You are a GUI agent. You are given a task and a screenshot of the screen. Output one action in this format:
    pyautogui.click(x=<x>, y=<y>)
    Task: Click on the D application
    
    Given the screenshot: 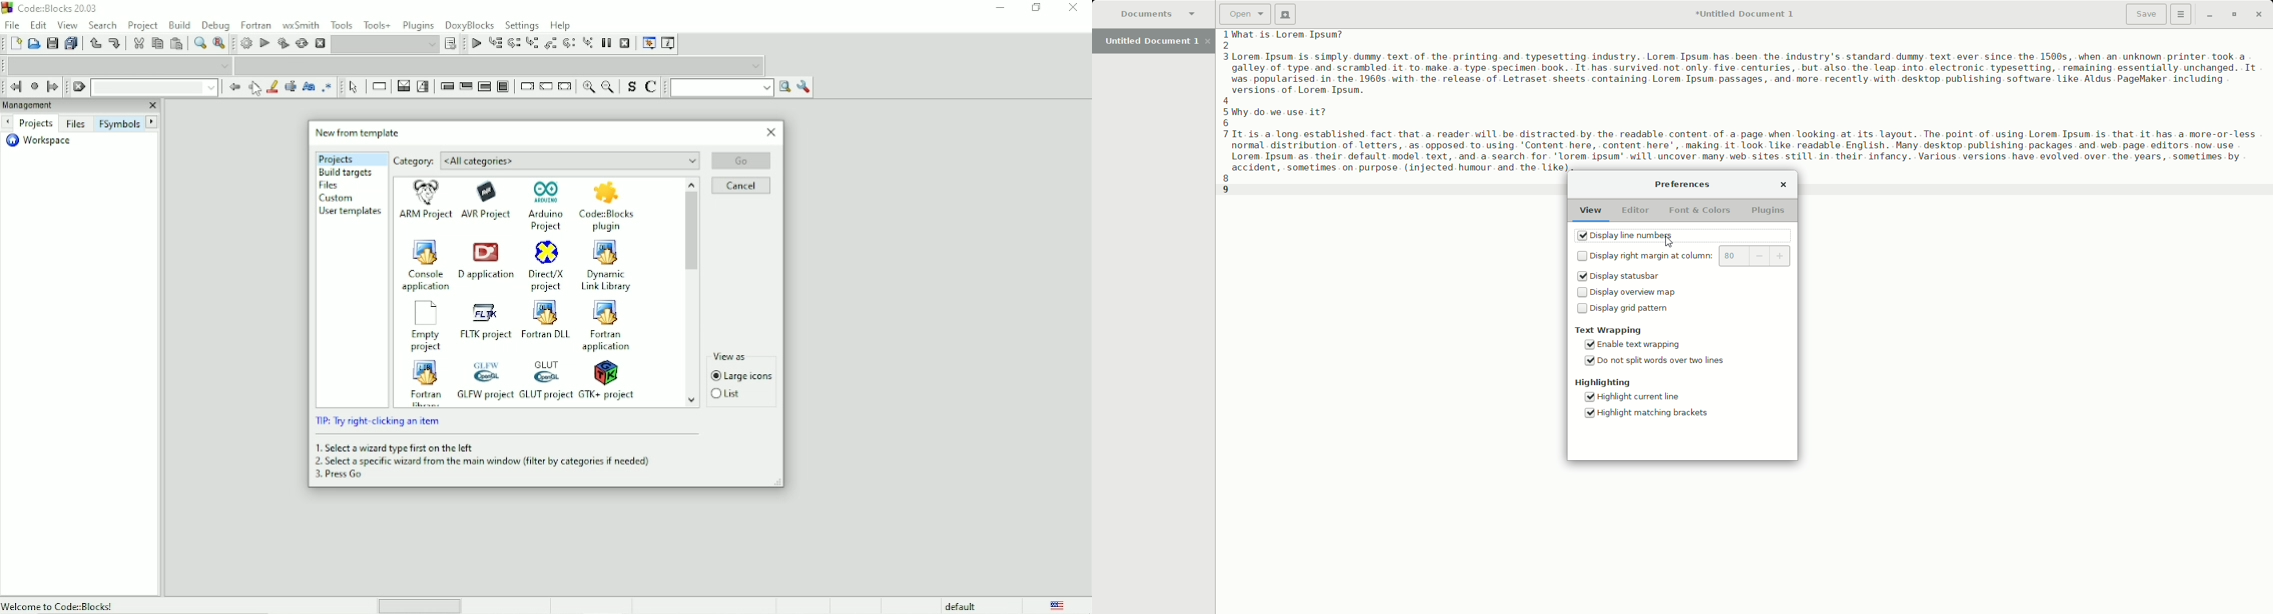 What is the action you would take?
    pyautogui.click(x=486, y=262)
    